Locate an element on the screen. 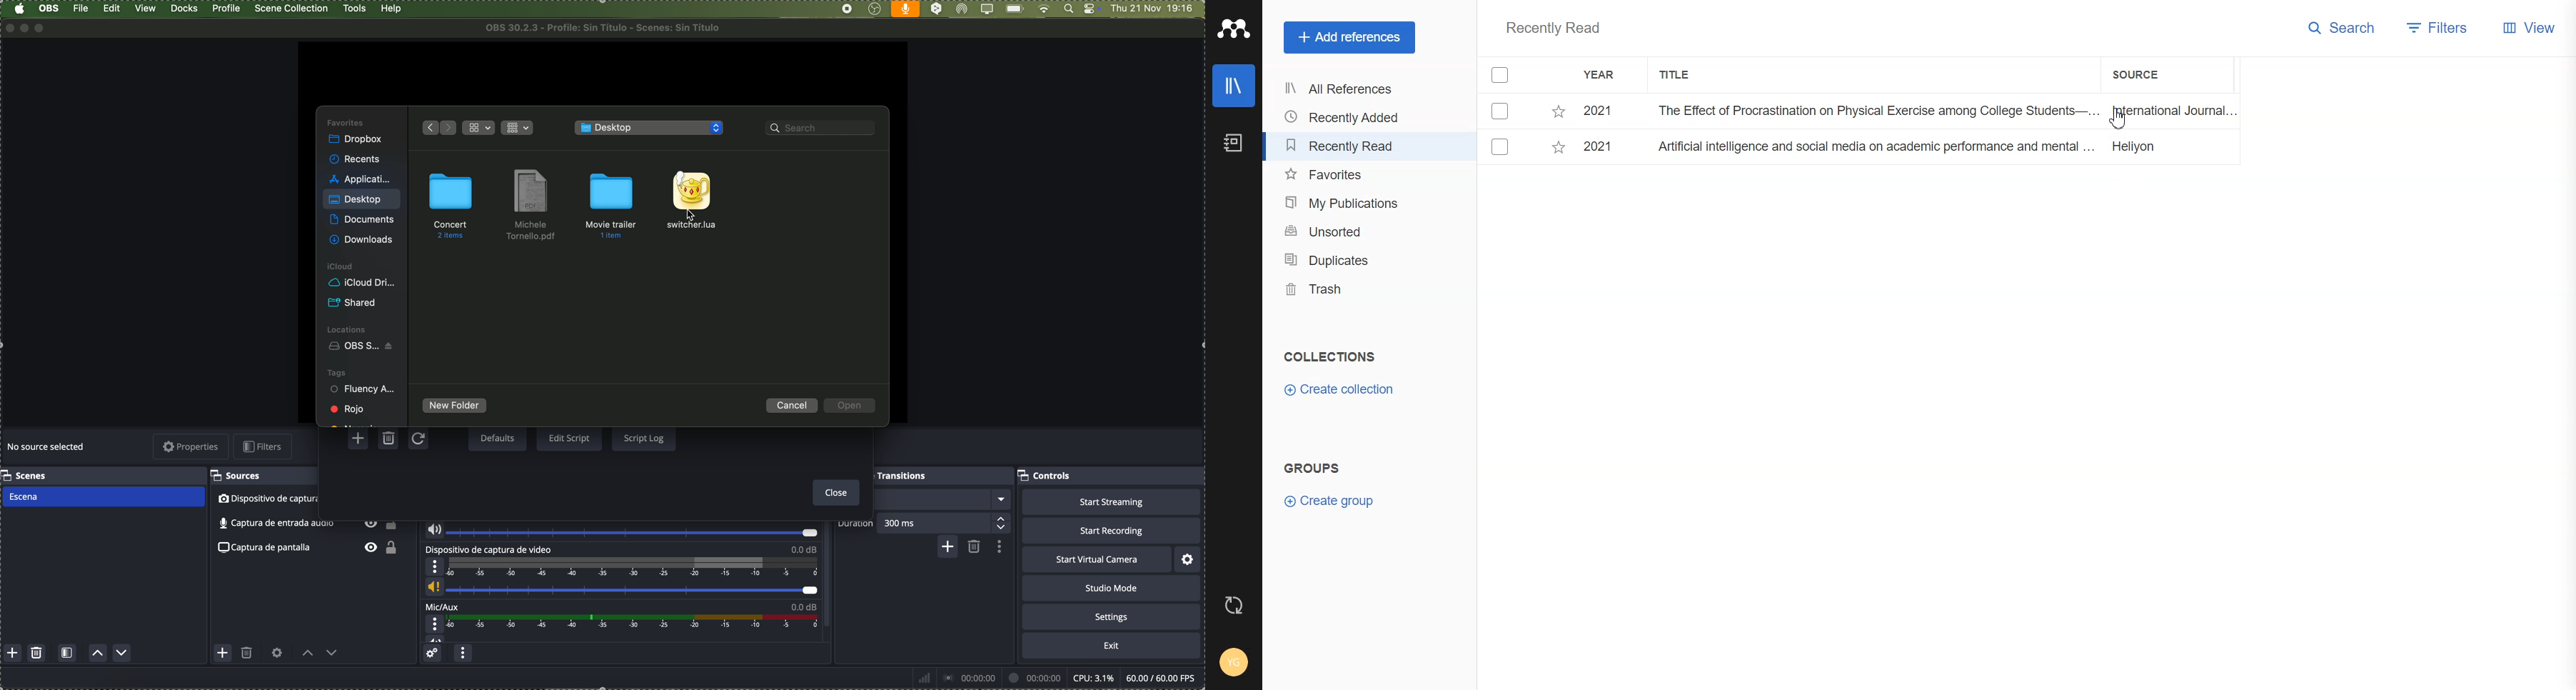 The height and width of the screenshot is (700, 2576). Auto sync is located at coordinates (1232, 605).